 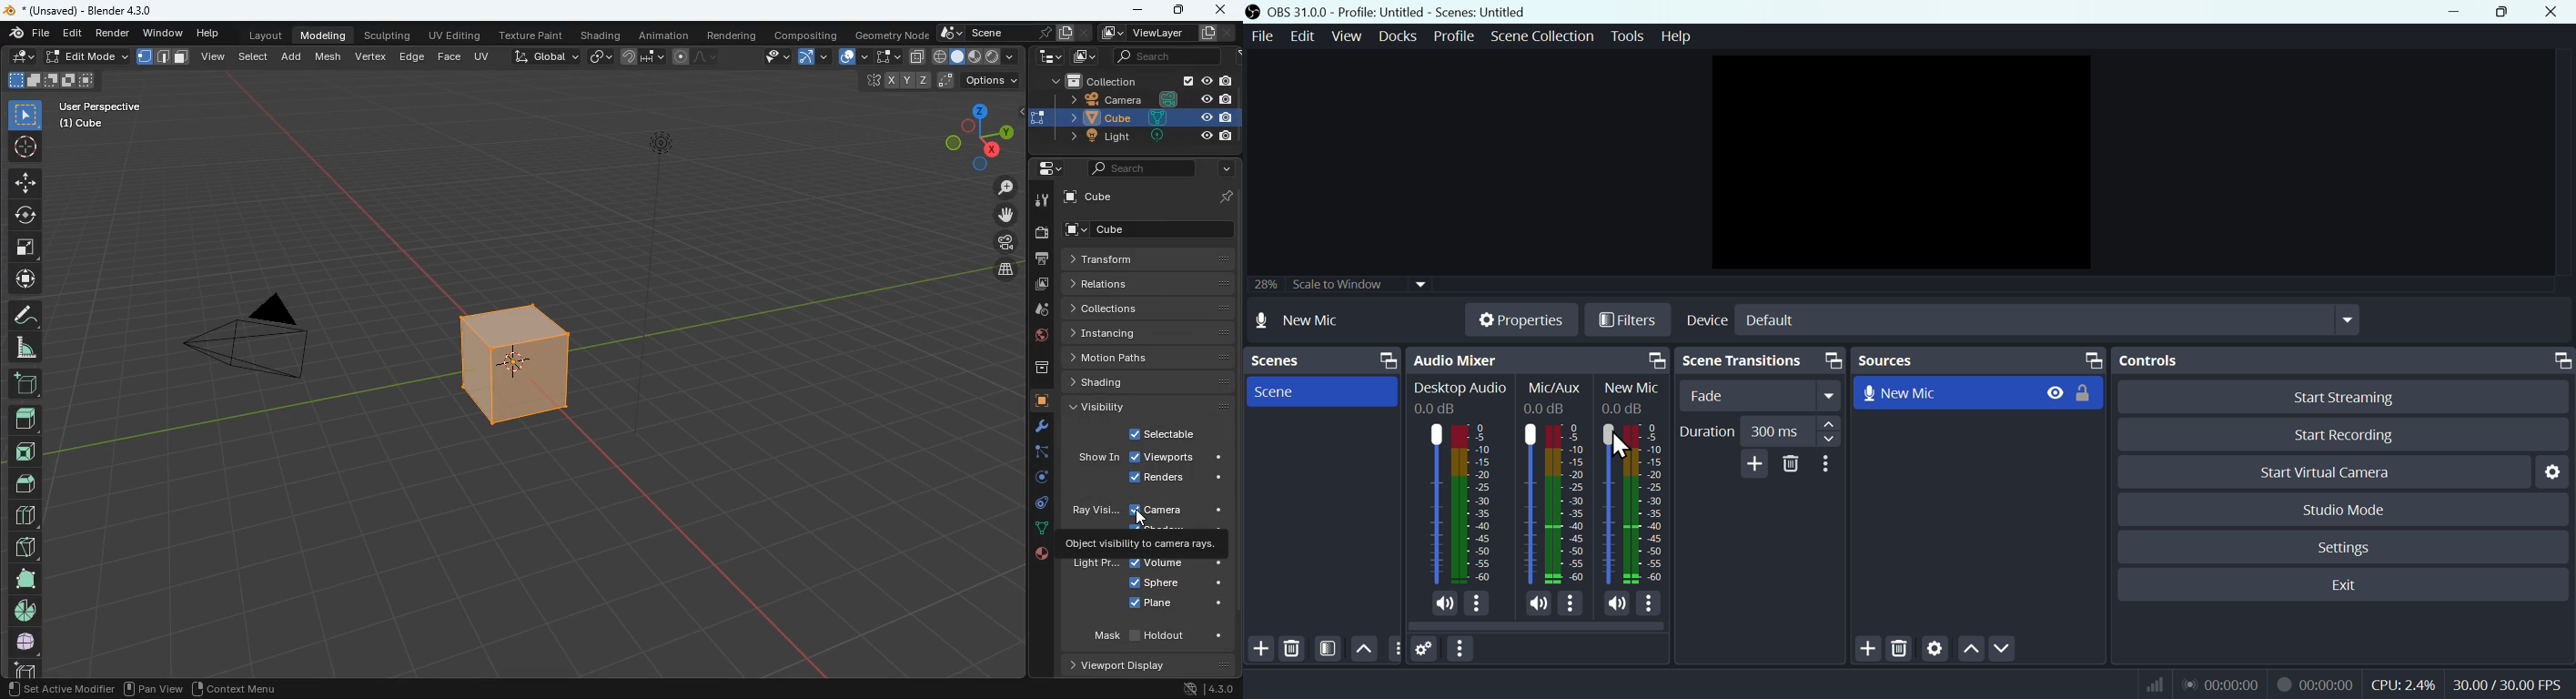 I want to click on diagonal, so click(x=22, y=548).